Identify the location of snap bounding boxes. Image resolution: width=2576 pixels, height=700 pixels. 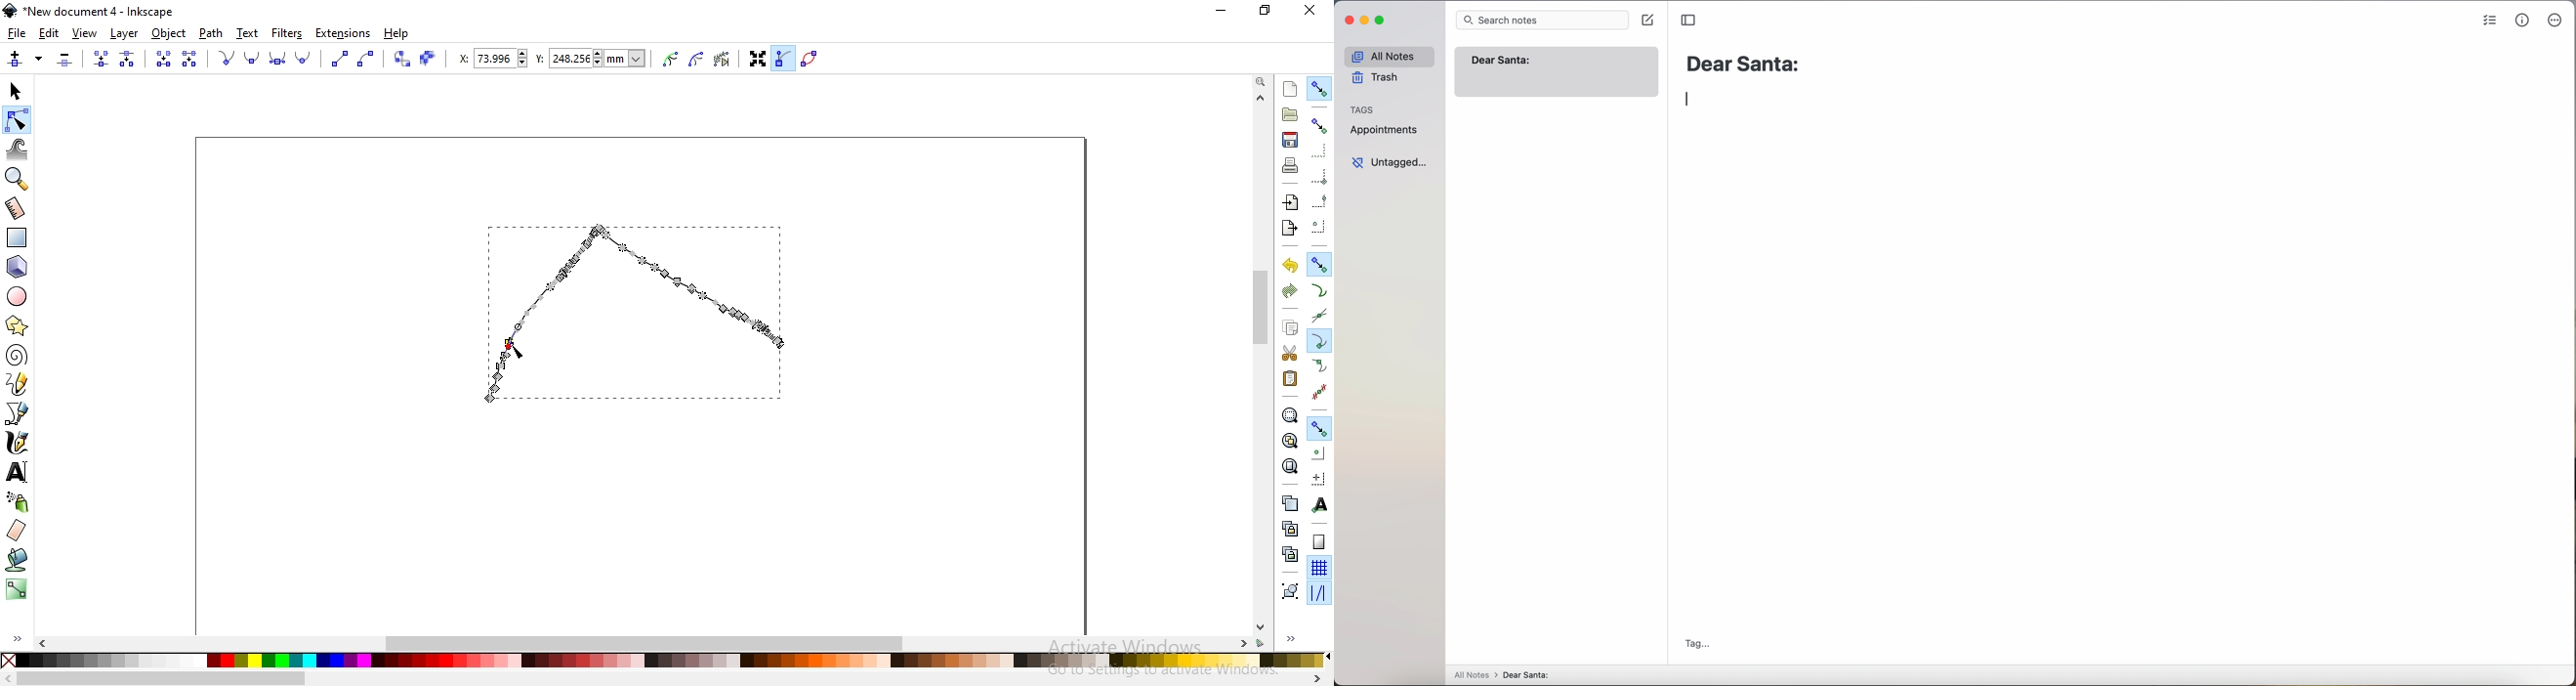
(1319, 124).